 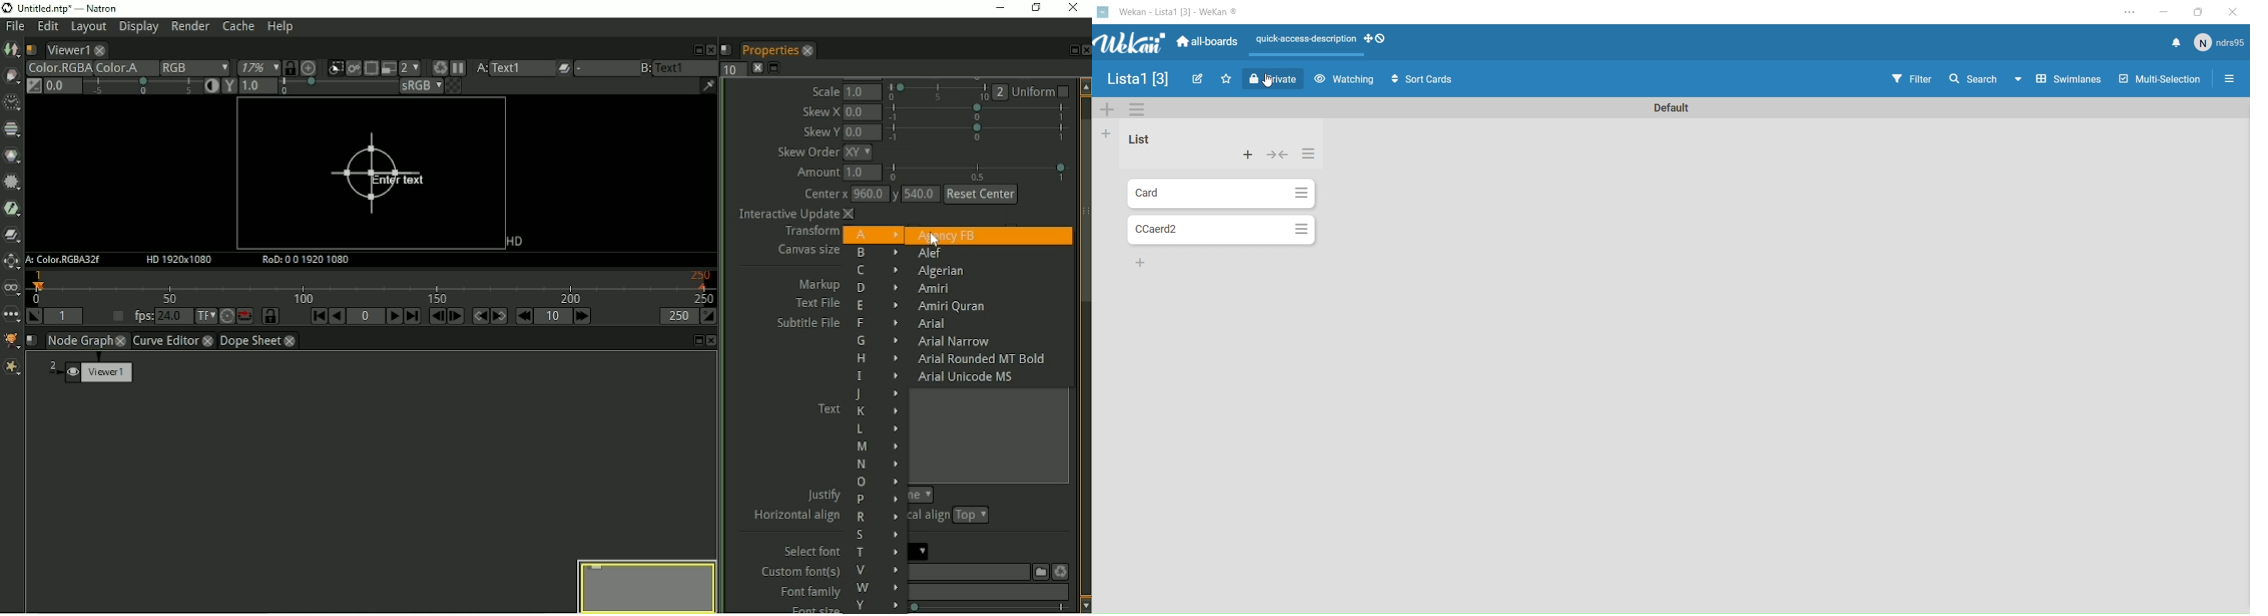 I want to click on Swimlines, so click(x=2068, y=81).